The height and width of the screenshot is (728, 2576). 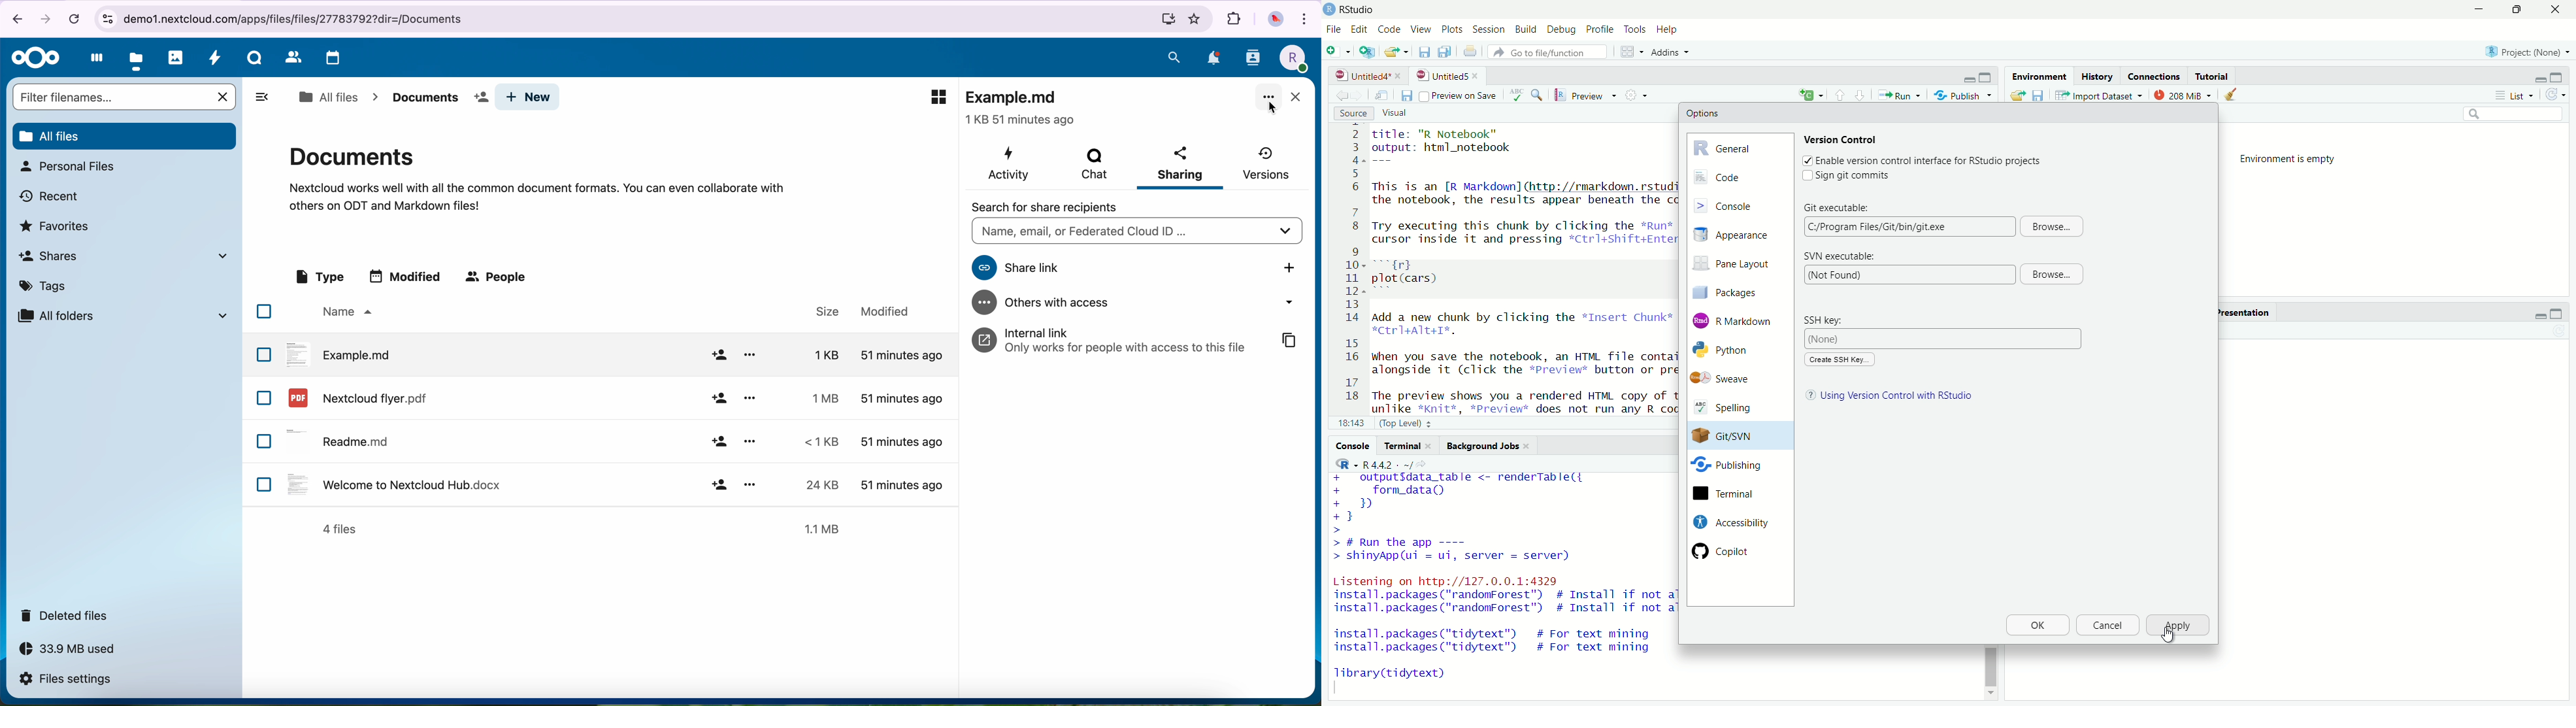 What do you see at coordinates (345, 312) in the screenshot?
I see `name` at bounding box center [345, 312].